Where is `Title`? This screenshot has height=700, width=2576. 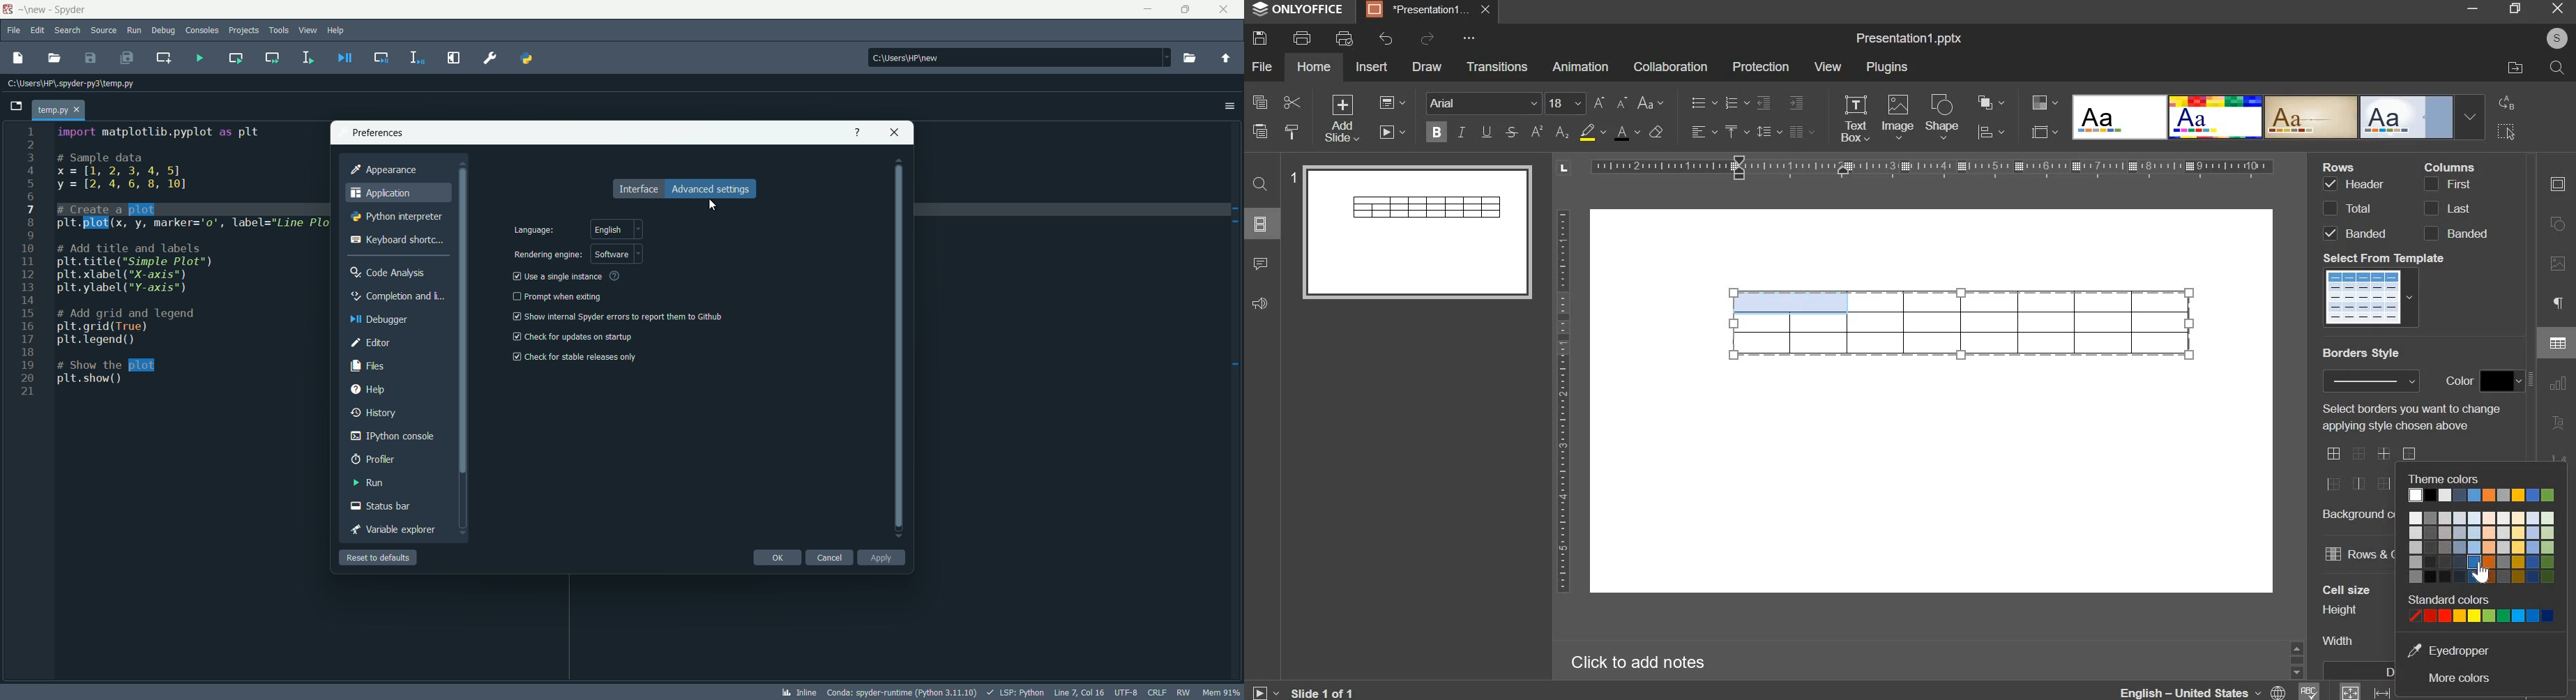
Title is located at coordinates (1909, 39).